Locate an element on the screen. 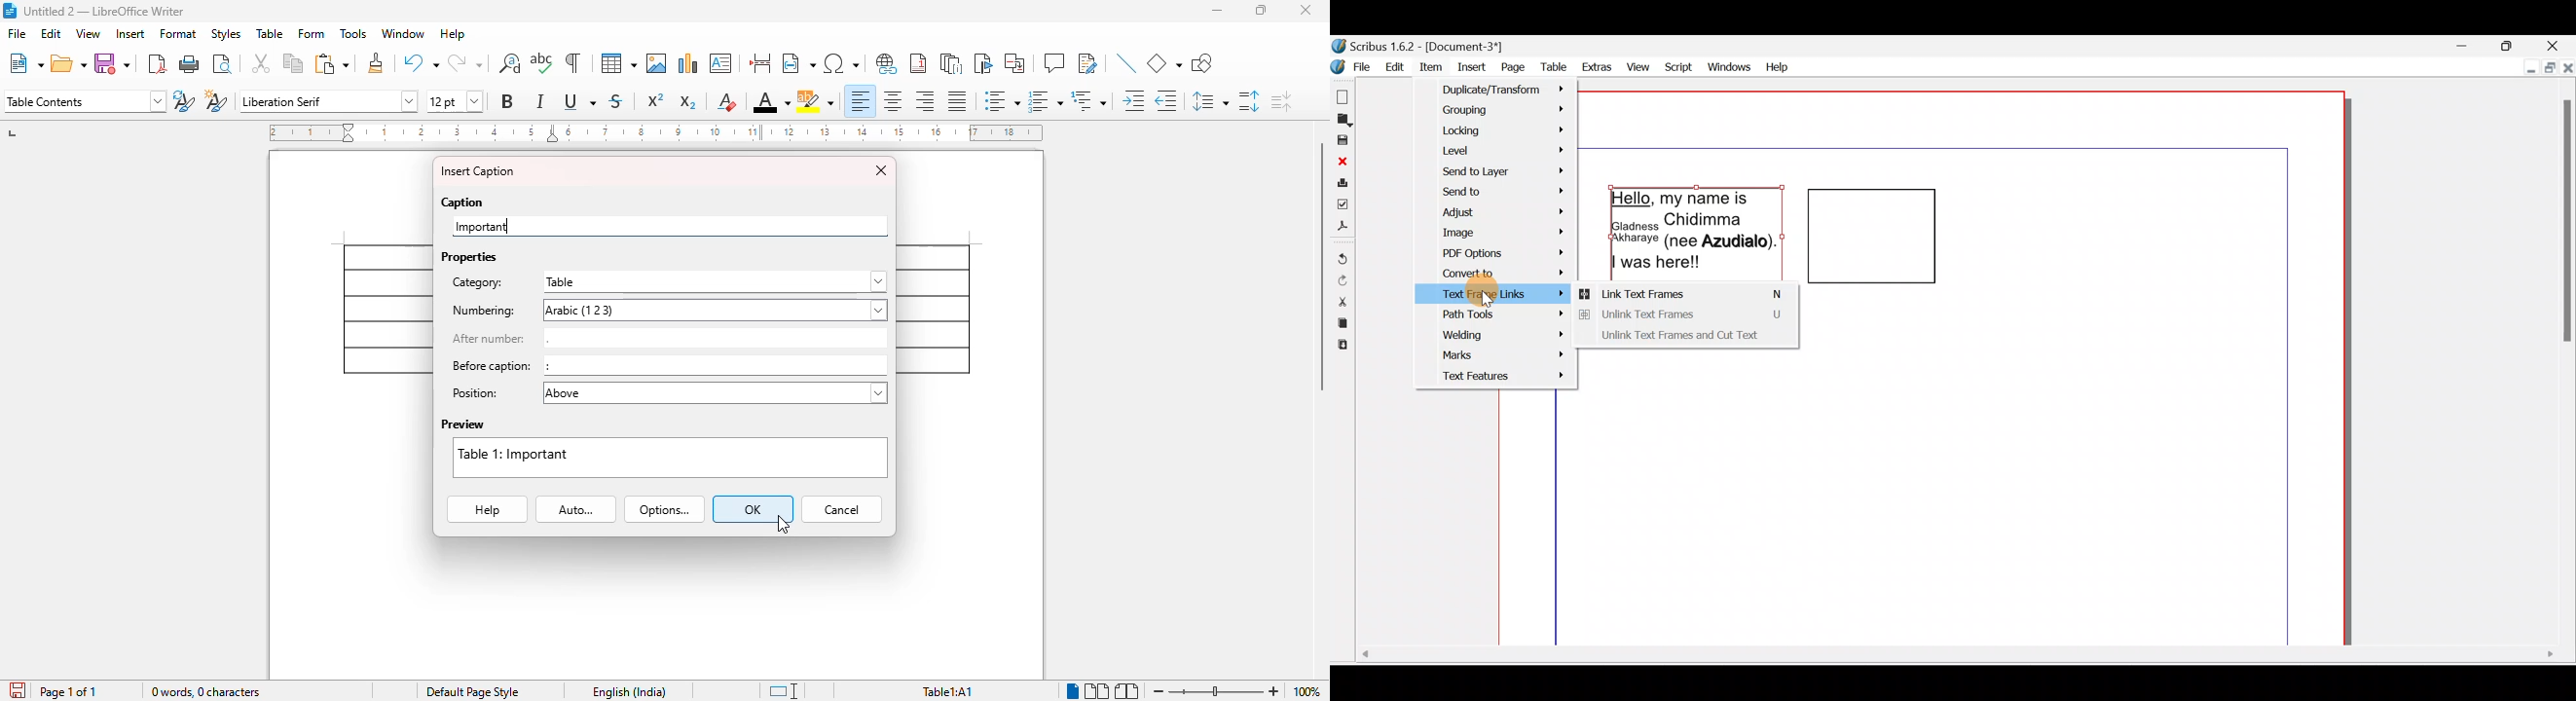  file is located at coordinates (17, 33).